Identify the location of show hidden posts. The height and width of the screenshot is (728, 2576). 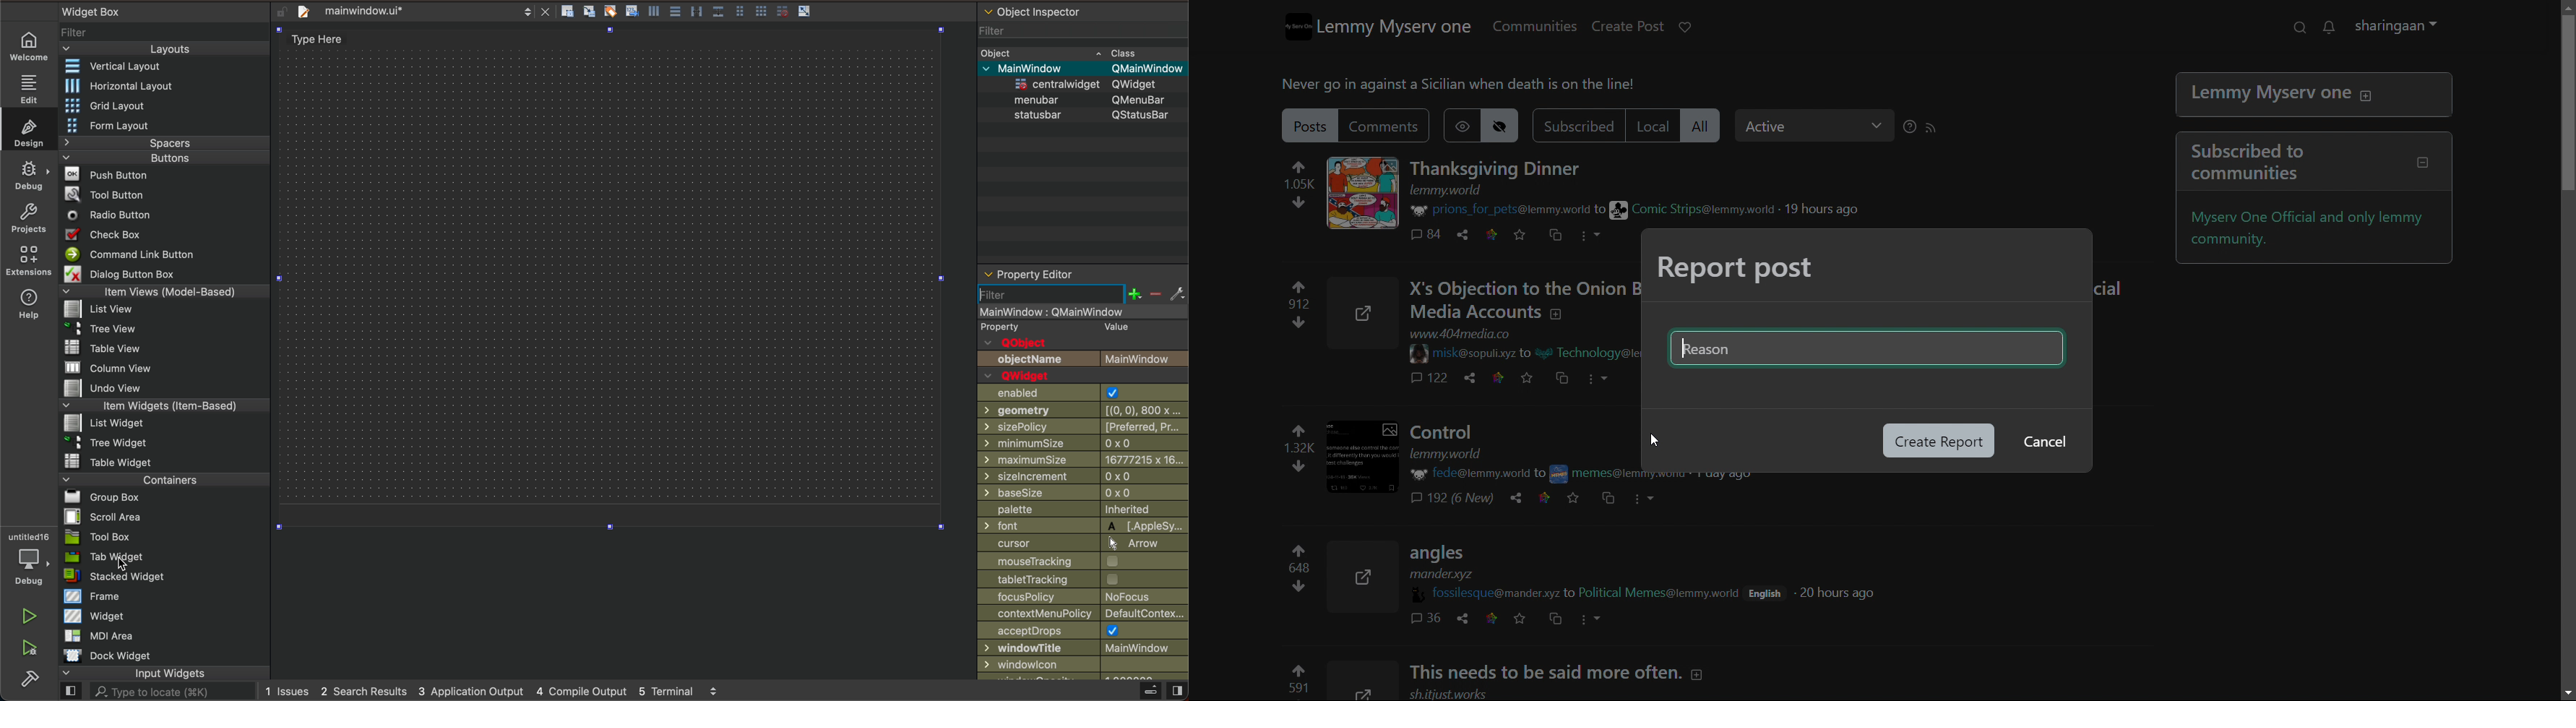
(1469, 125).